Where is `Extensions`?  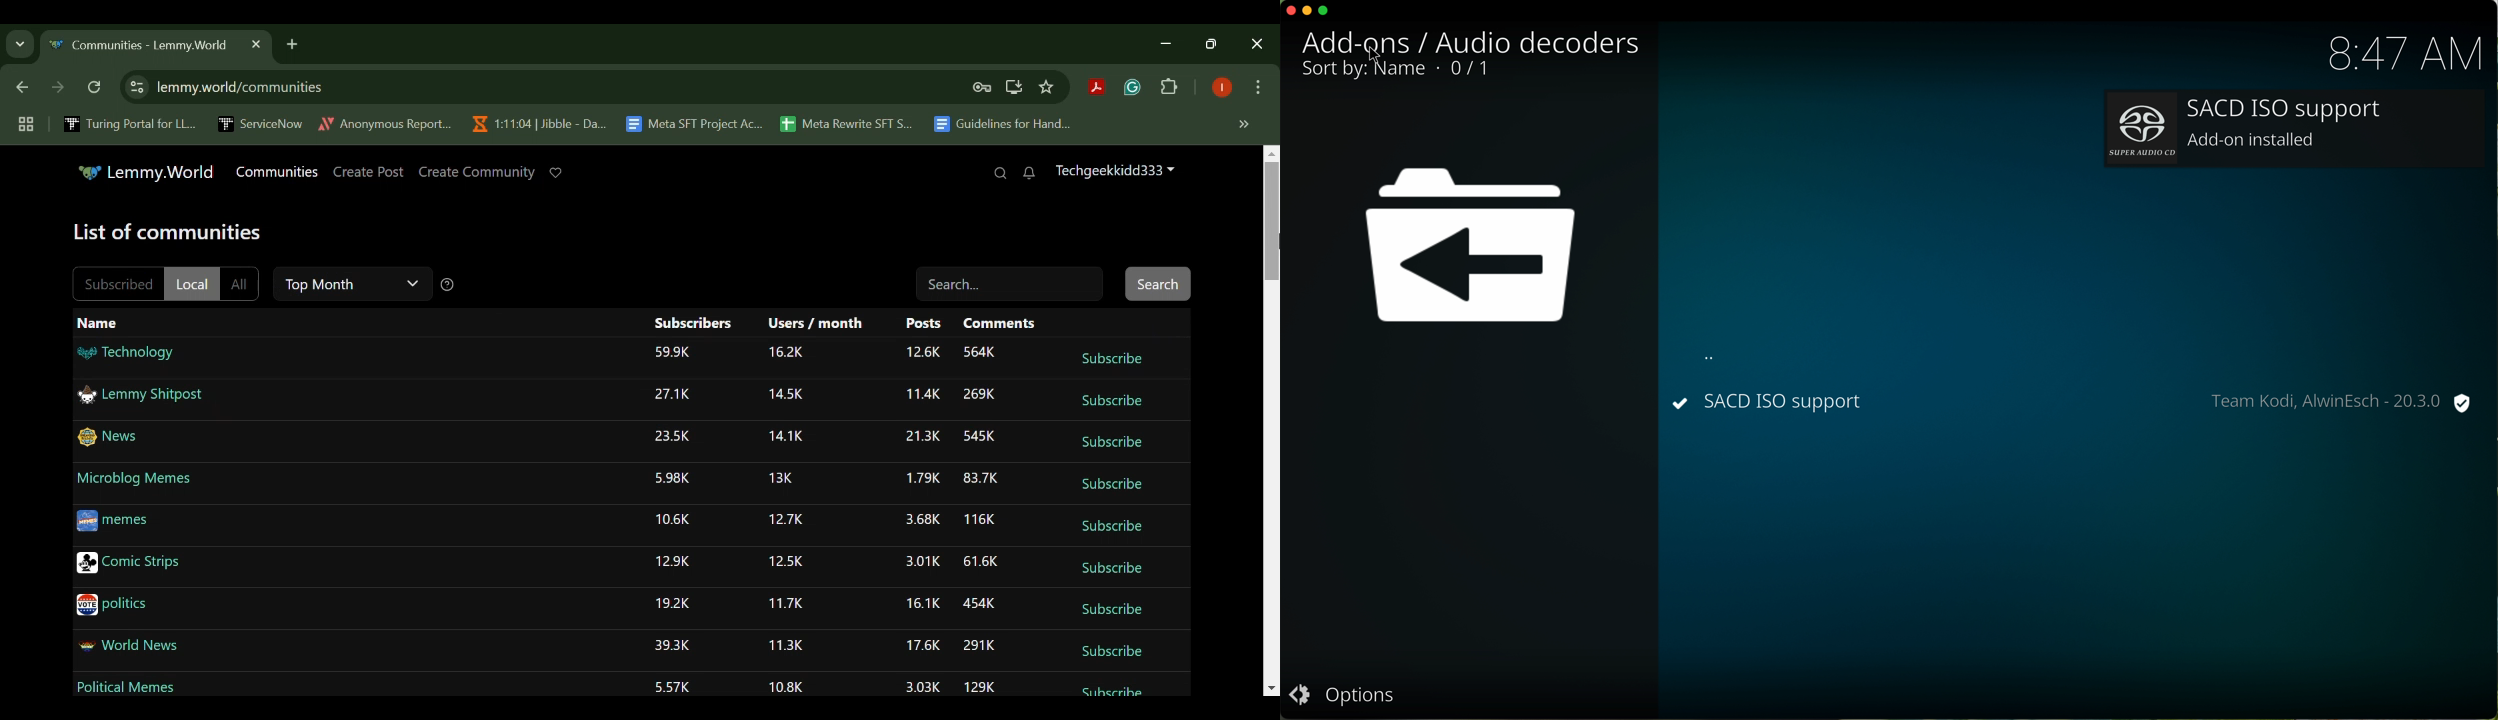 Extensions is located at coordinates (1170, 88).